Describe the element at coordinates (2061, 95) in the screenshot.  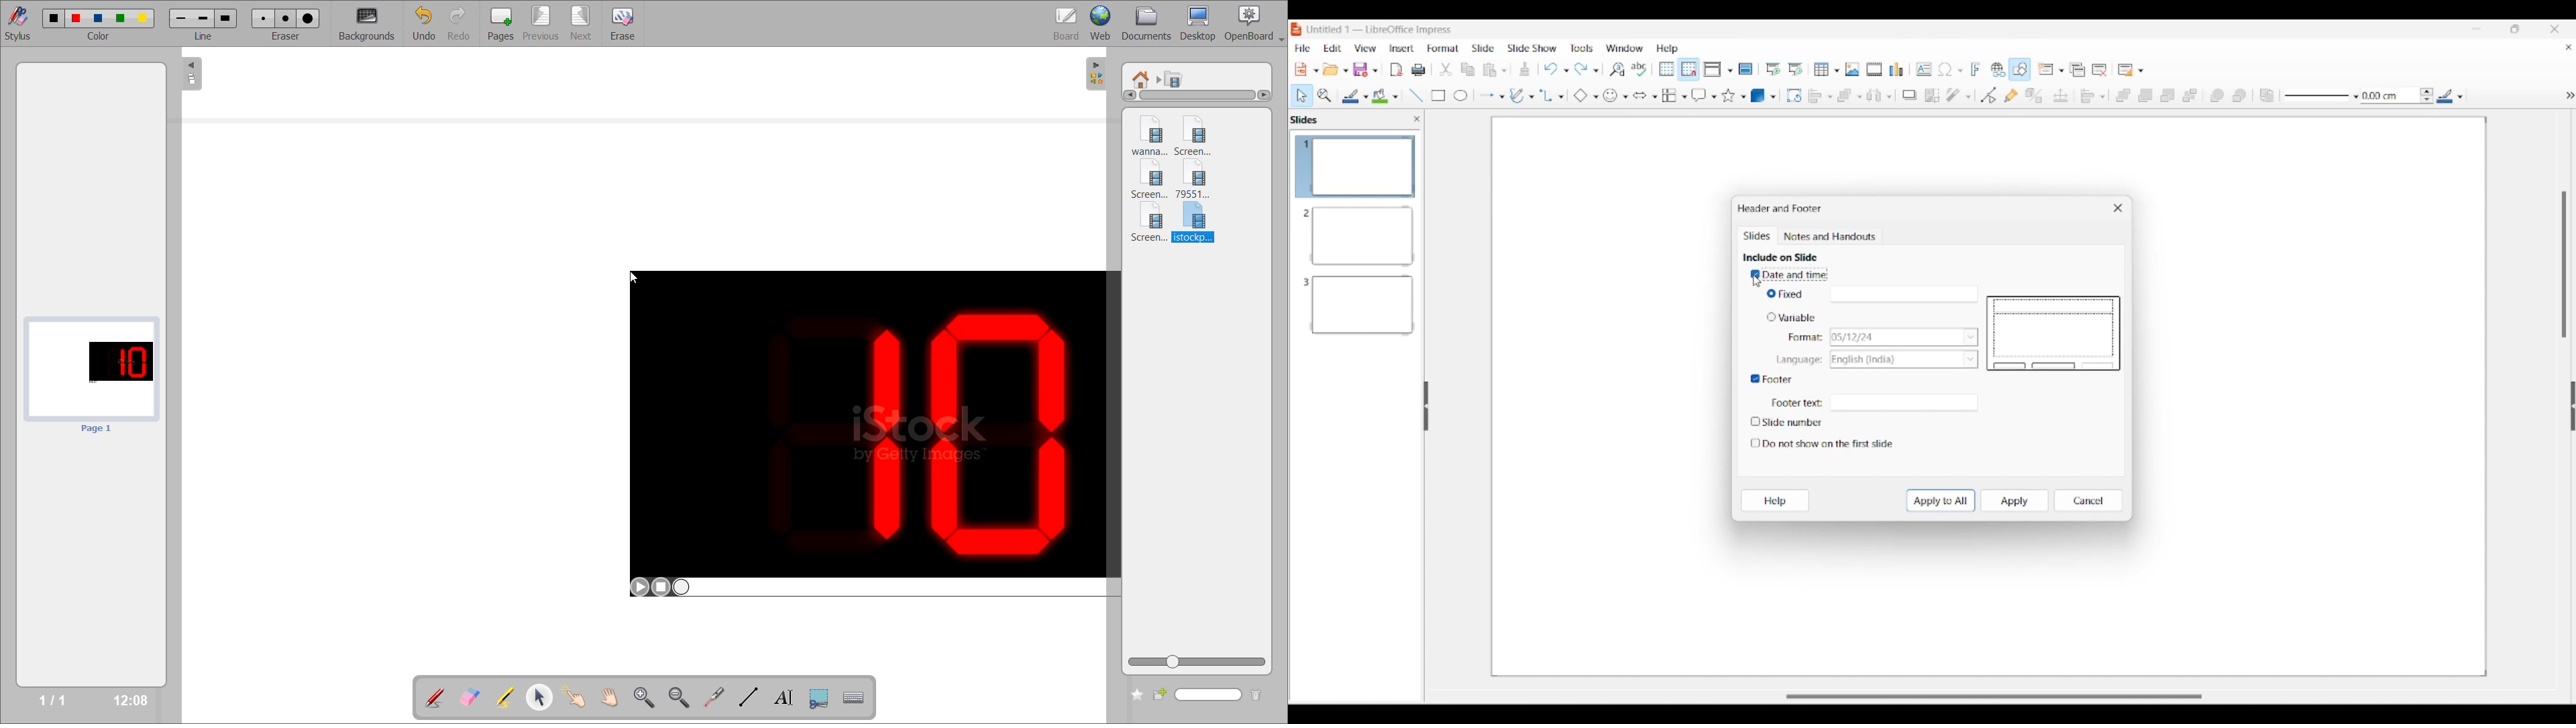
I see `Position and size` at that location.